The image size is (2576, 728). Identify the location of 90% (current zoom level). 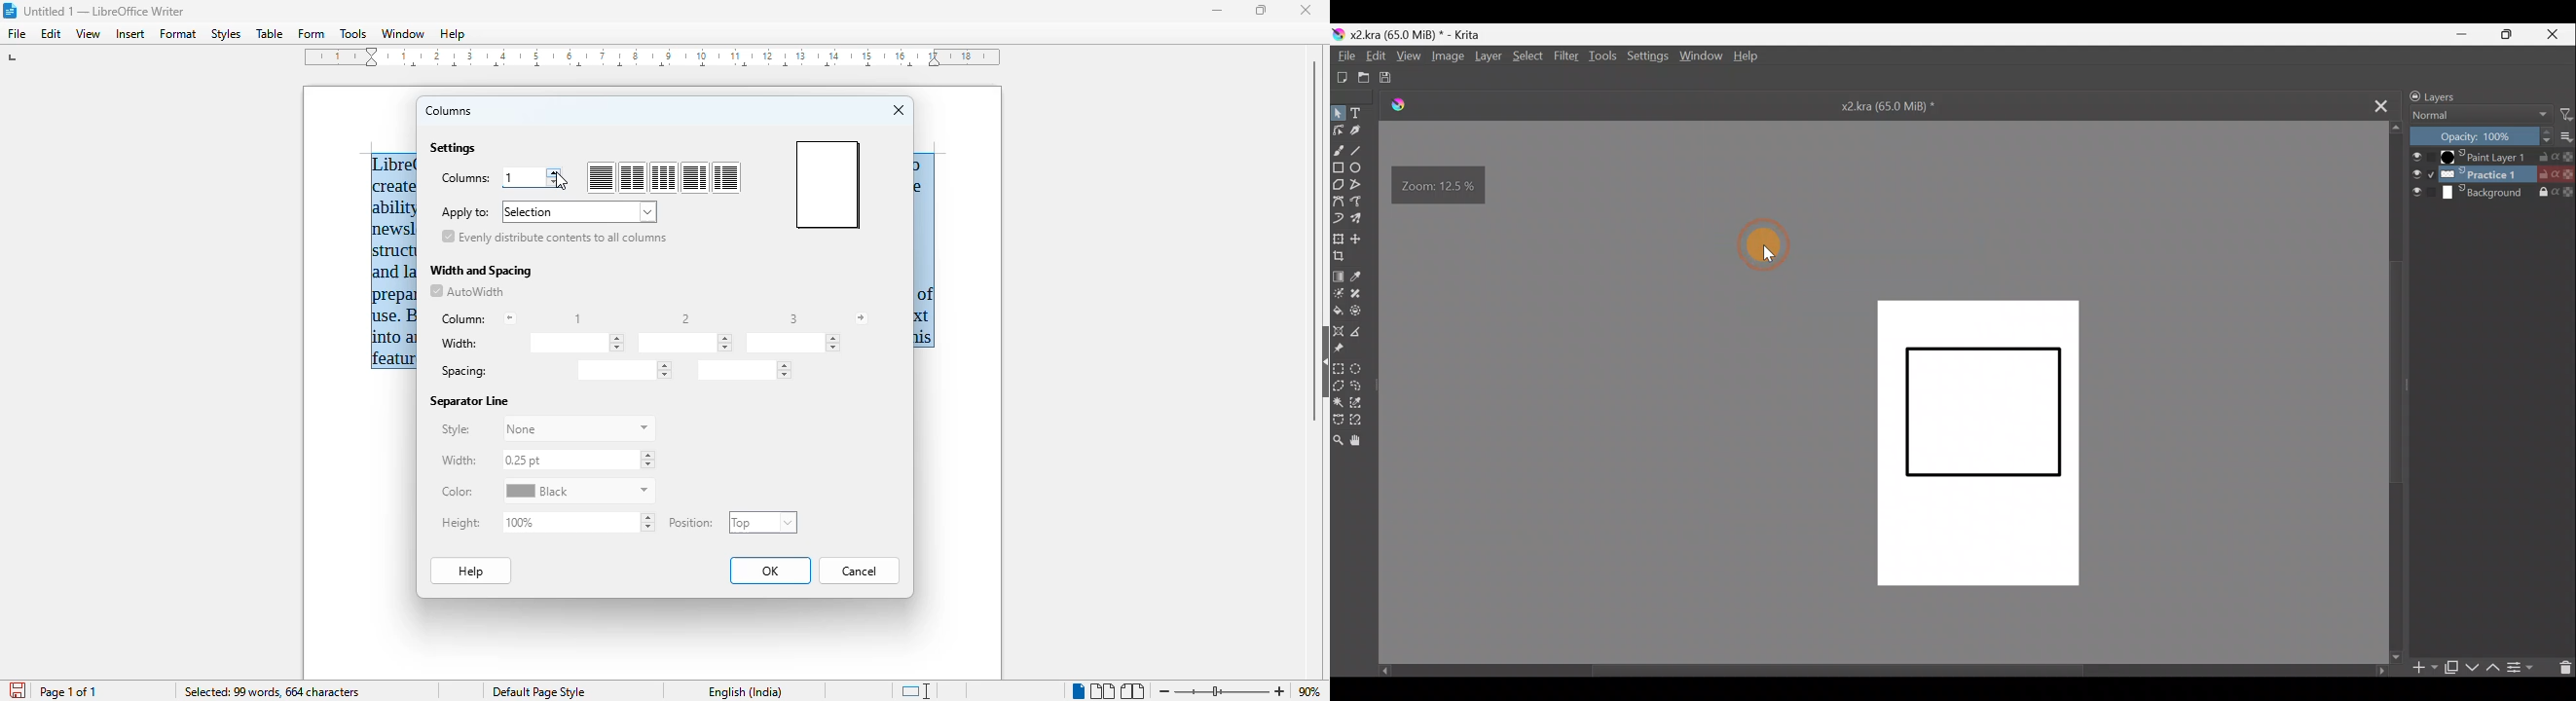
(1313, 689).